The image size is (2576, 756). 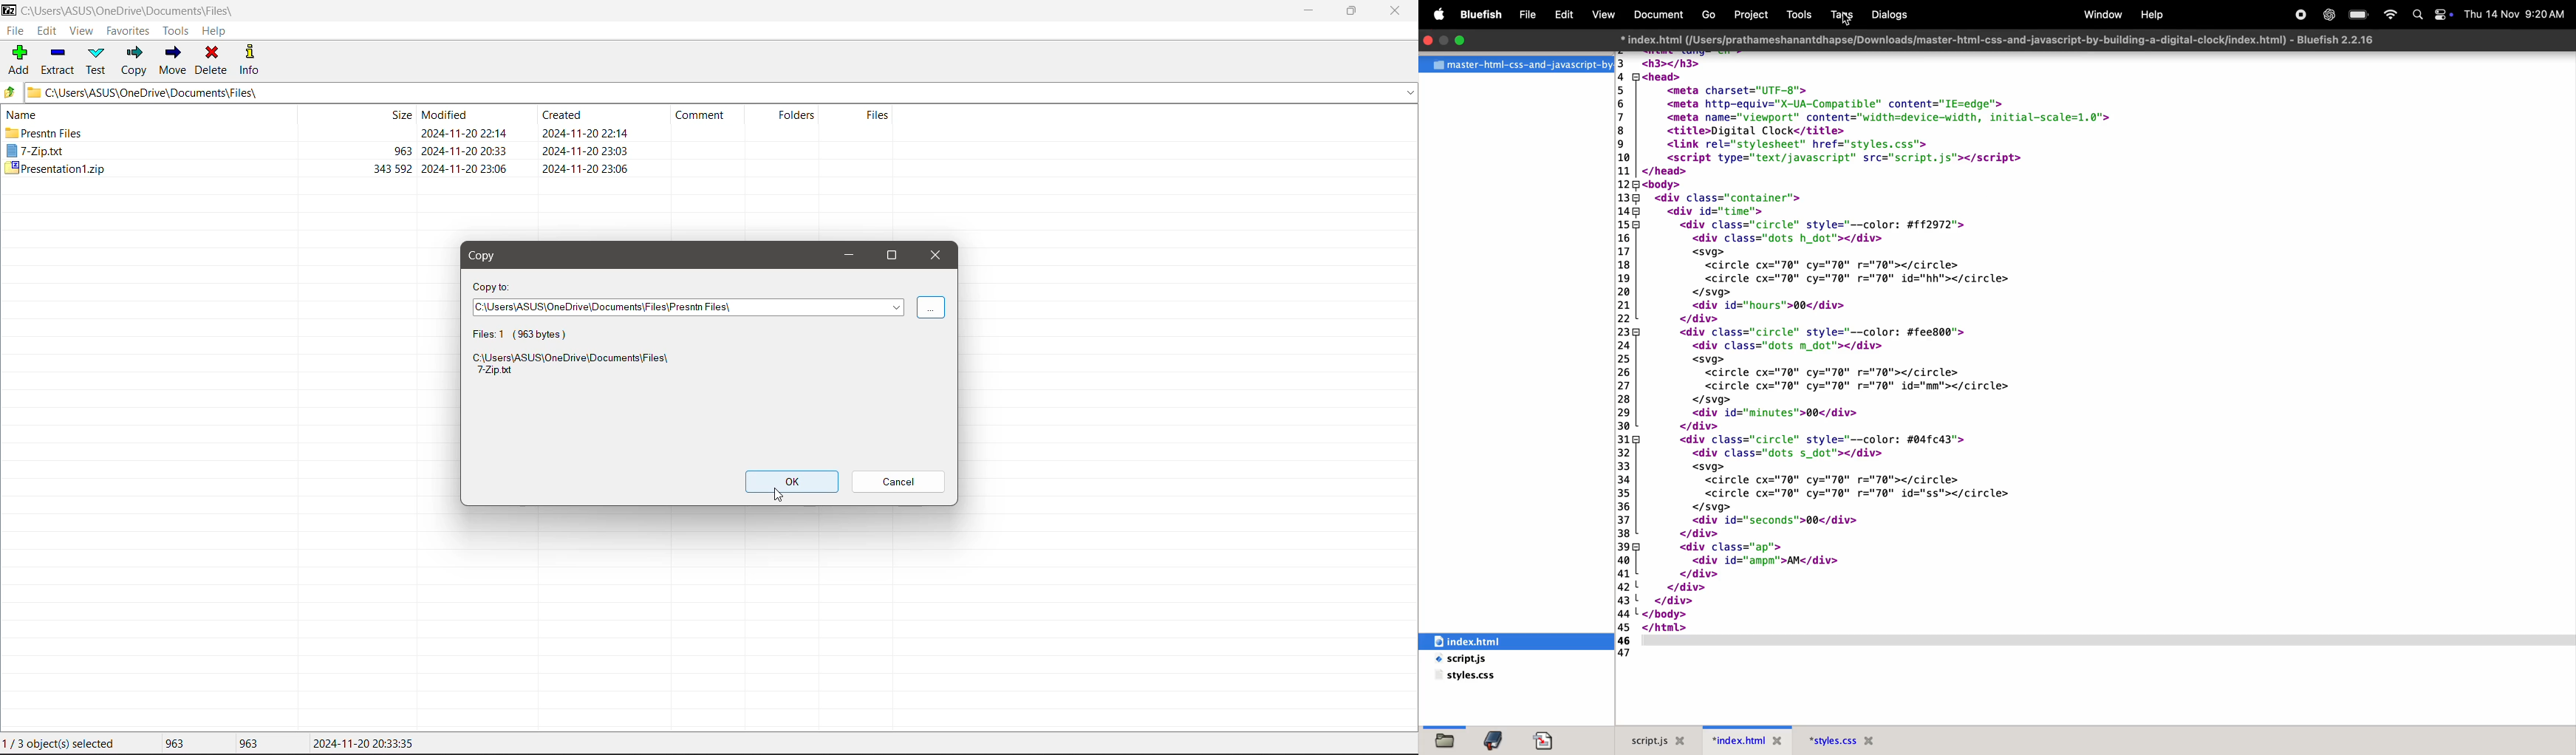 What do you see at coordinates (214, 31) in the screenshot?
I see `Help` at bounding box center [214, 31].